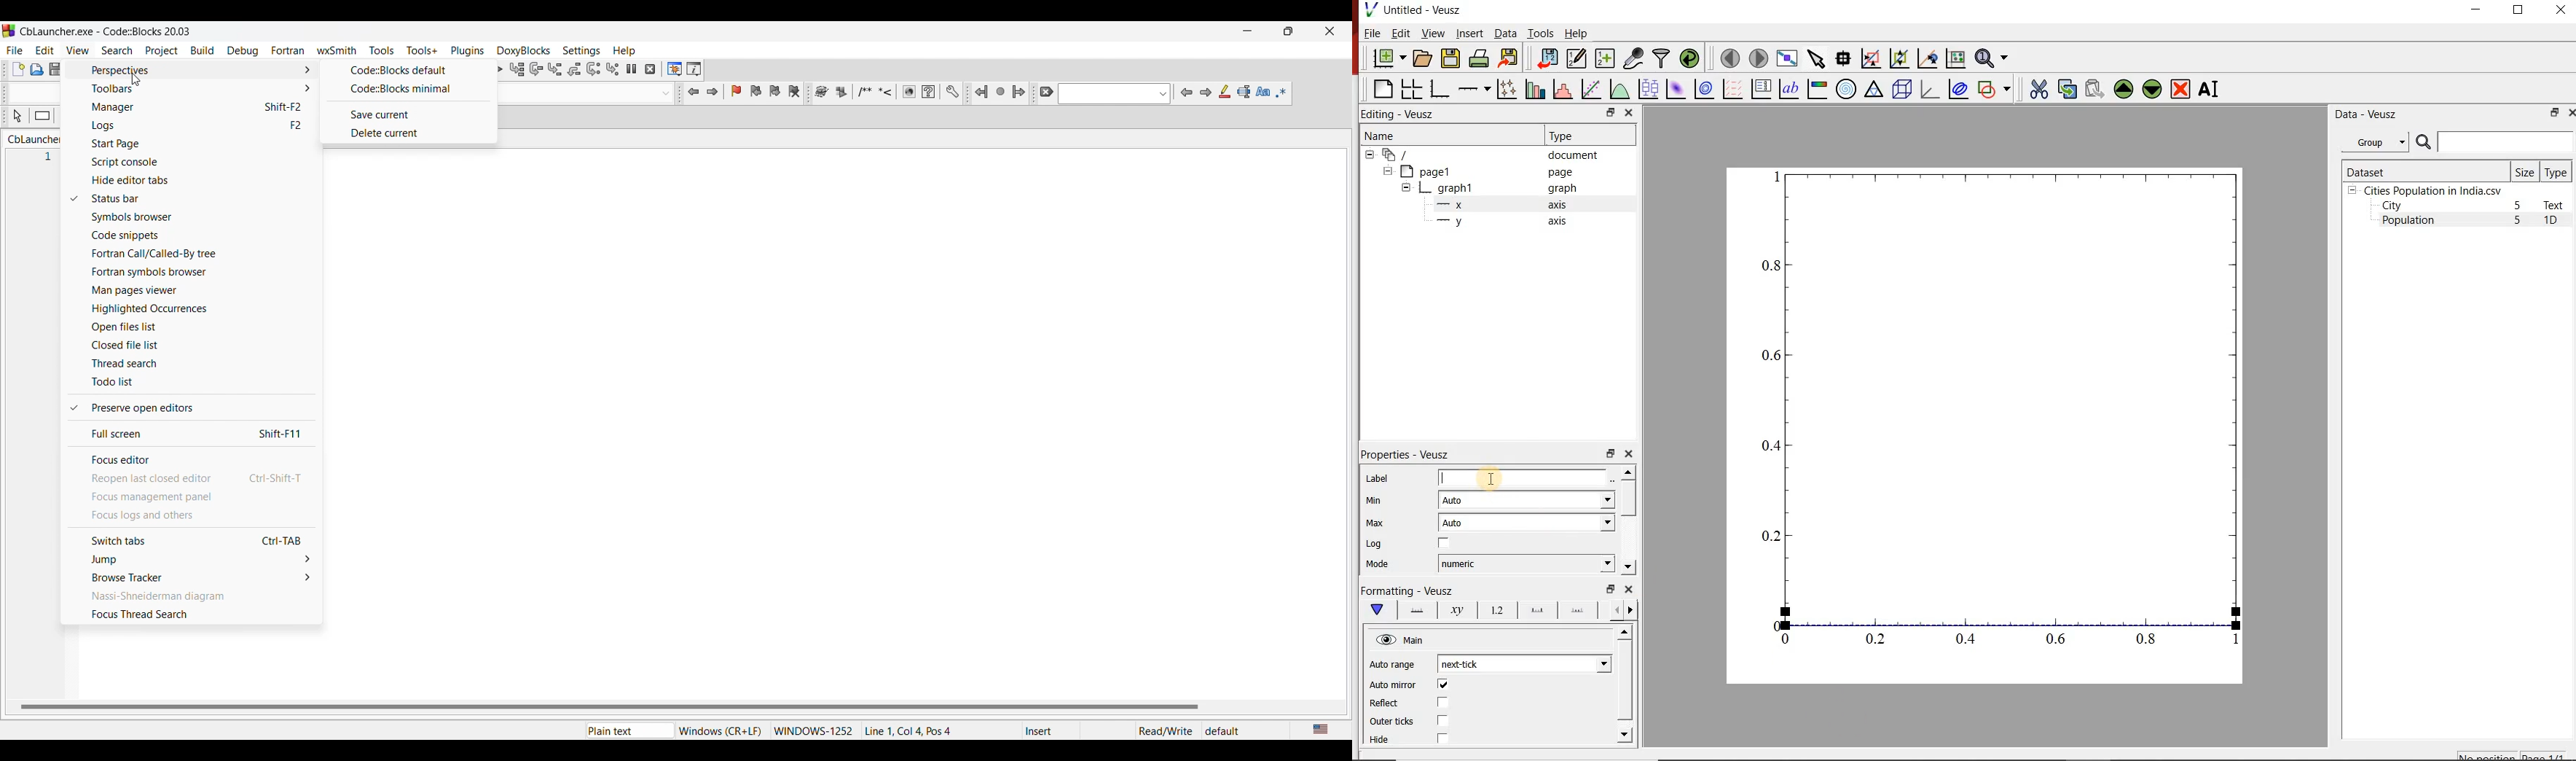 Image resolution: width=2576 pixels, height=784 pixels. What do you see at coordinates (1391, 721) in the screenshot?
I see `Outer ticks` at bounding box center [1391, 721].